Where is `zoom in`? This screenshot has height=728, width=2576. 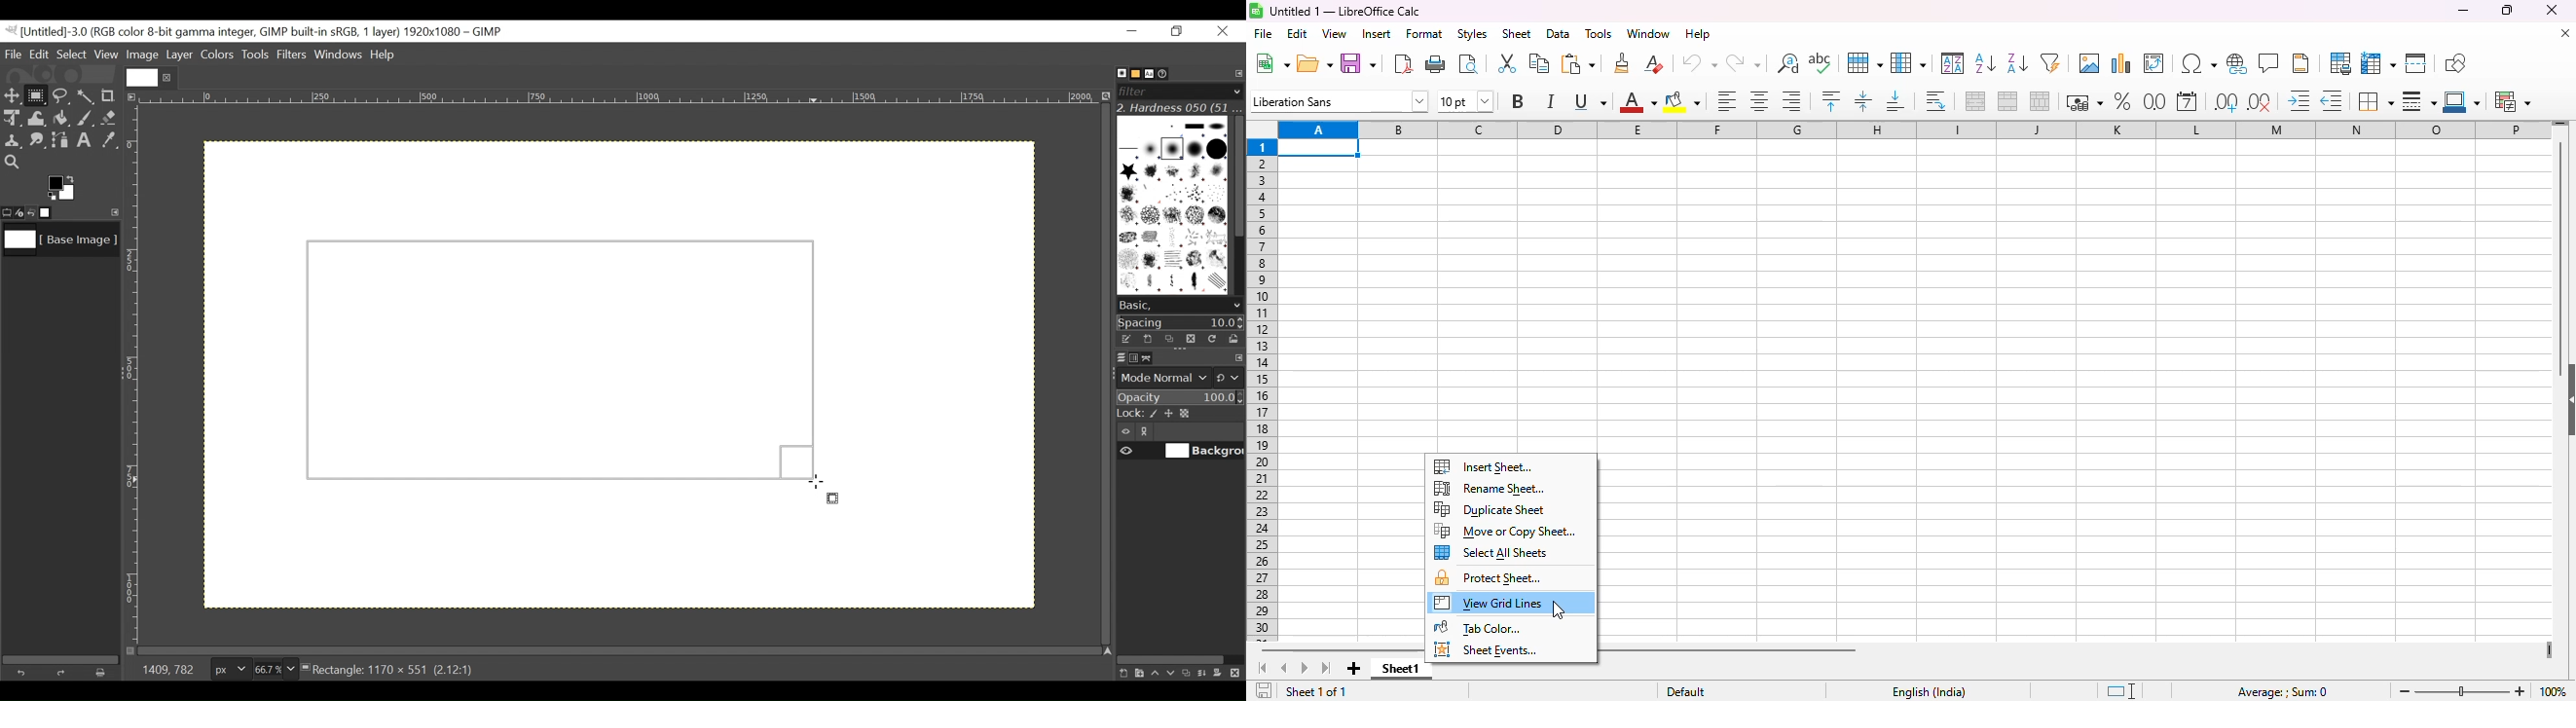 zoom in is located at coordinates (2521, 690).